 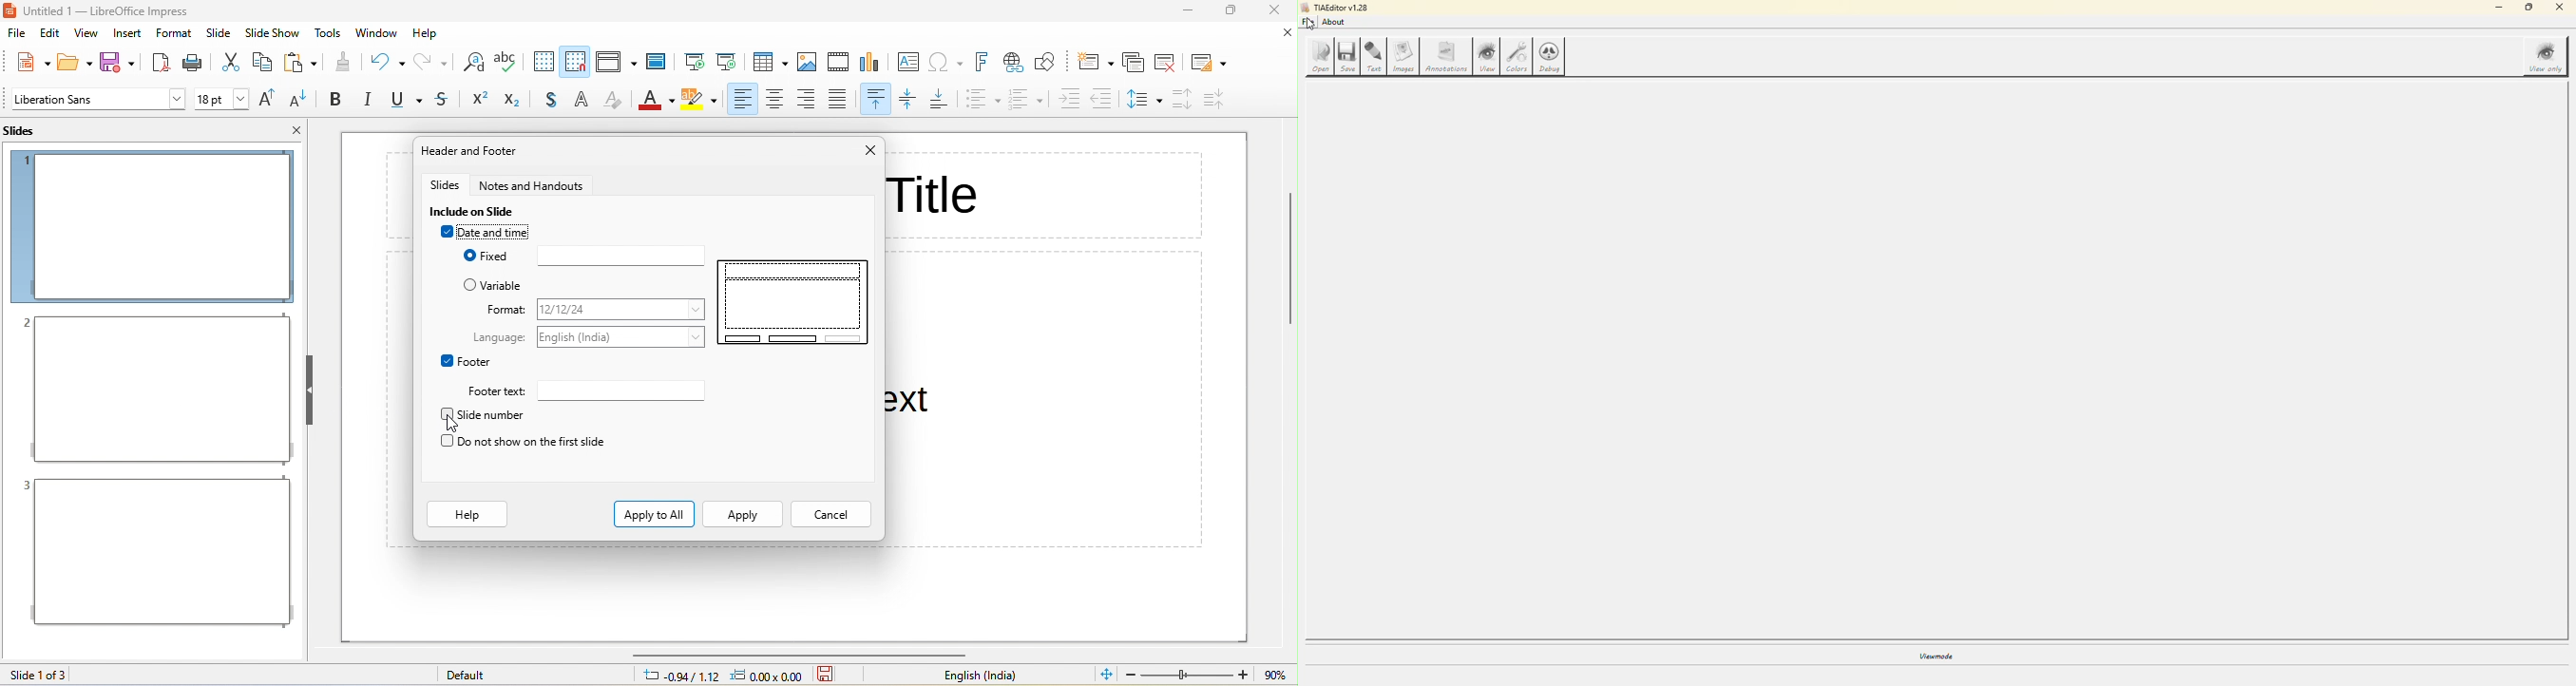 I want to click on window, so click(x=377, y=32).